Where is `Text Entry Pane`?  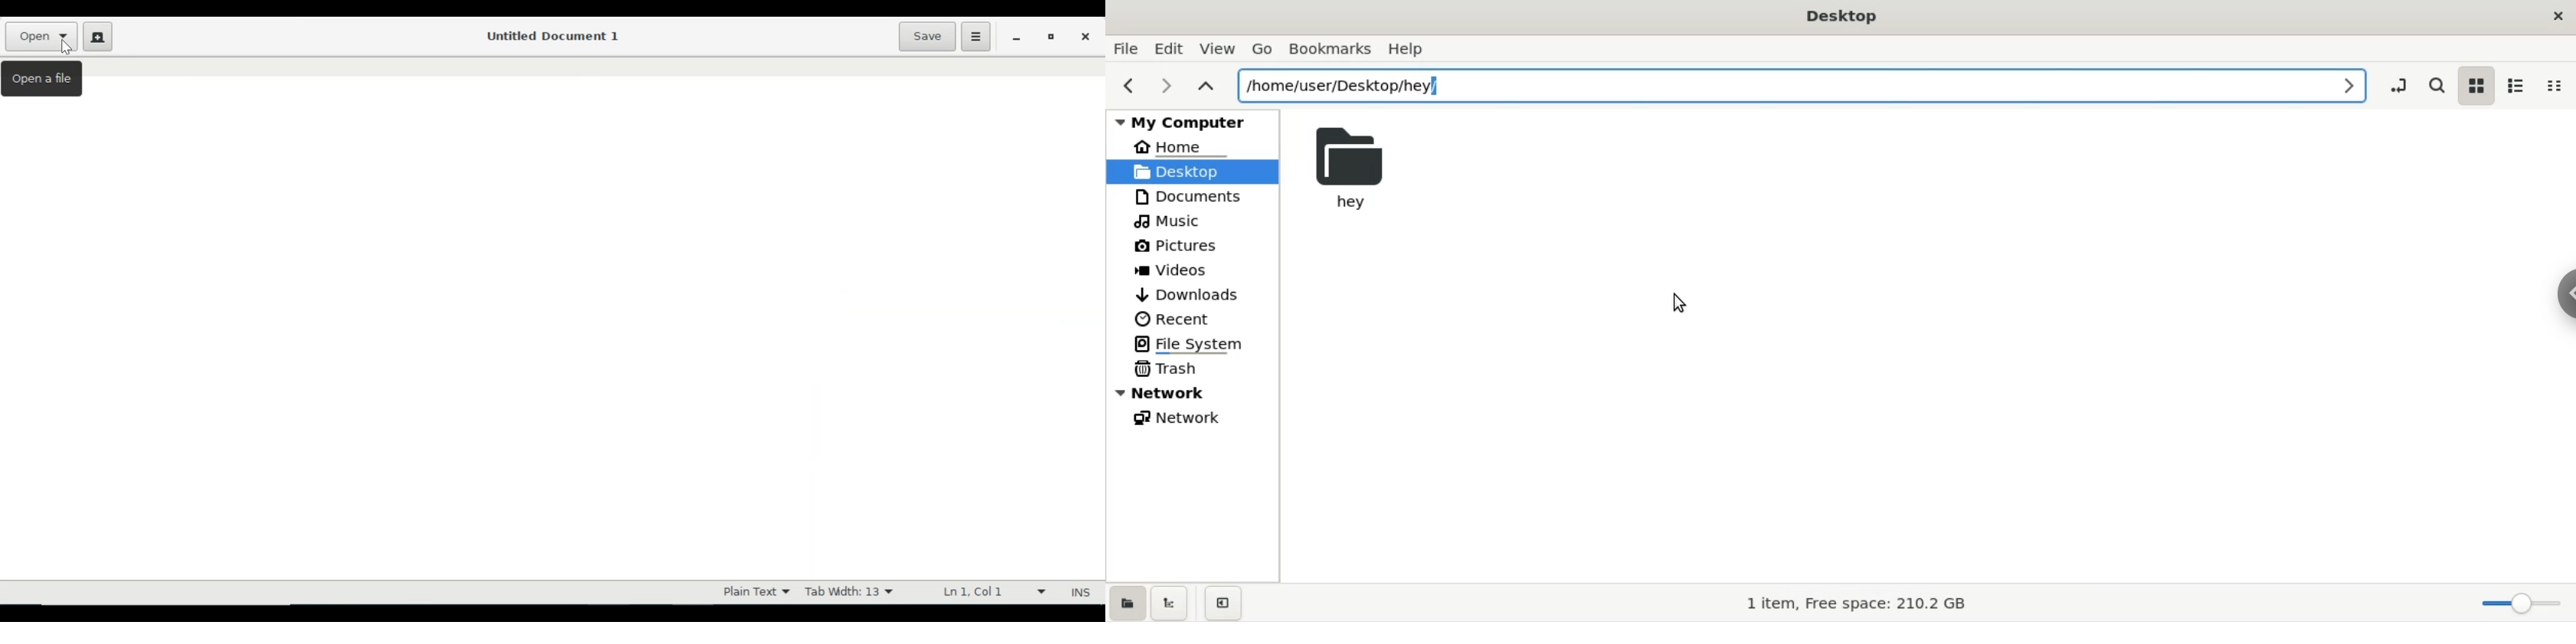 Text Entry Pane is located at coordinates (553, 337).